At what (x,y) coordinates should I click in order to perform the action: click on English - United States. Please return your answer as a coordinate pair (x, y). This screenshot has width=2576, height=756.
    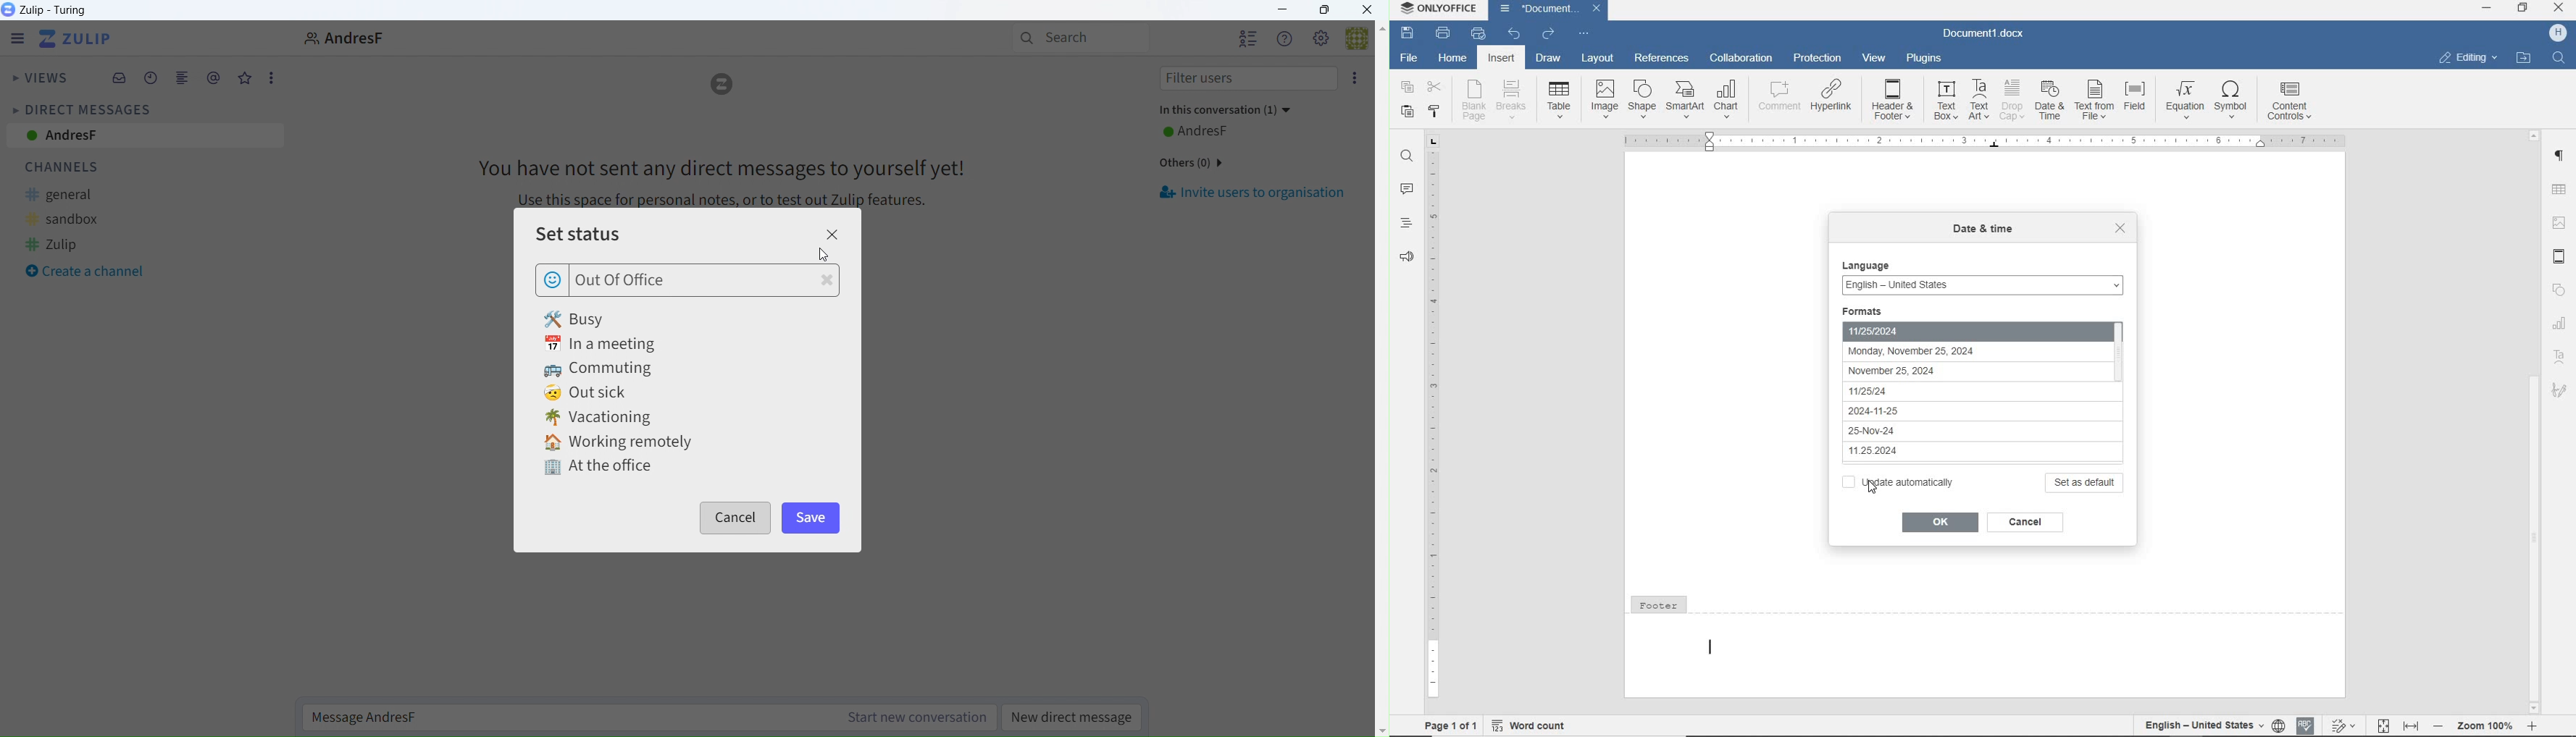
    Looking at the image, I should click on (2199, 723).